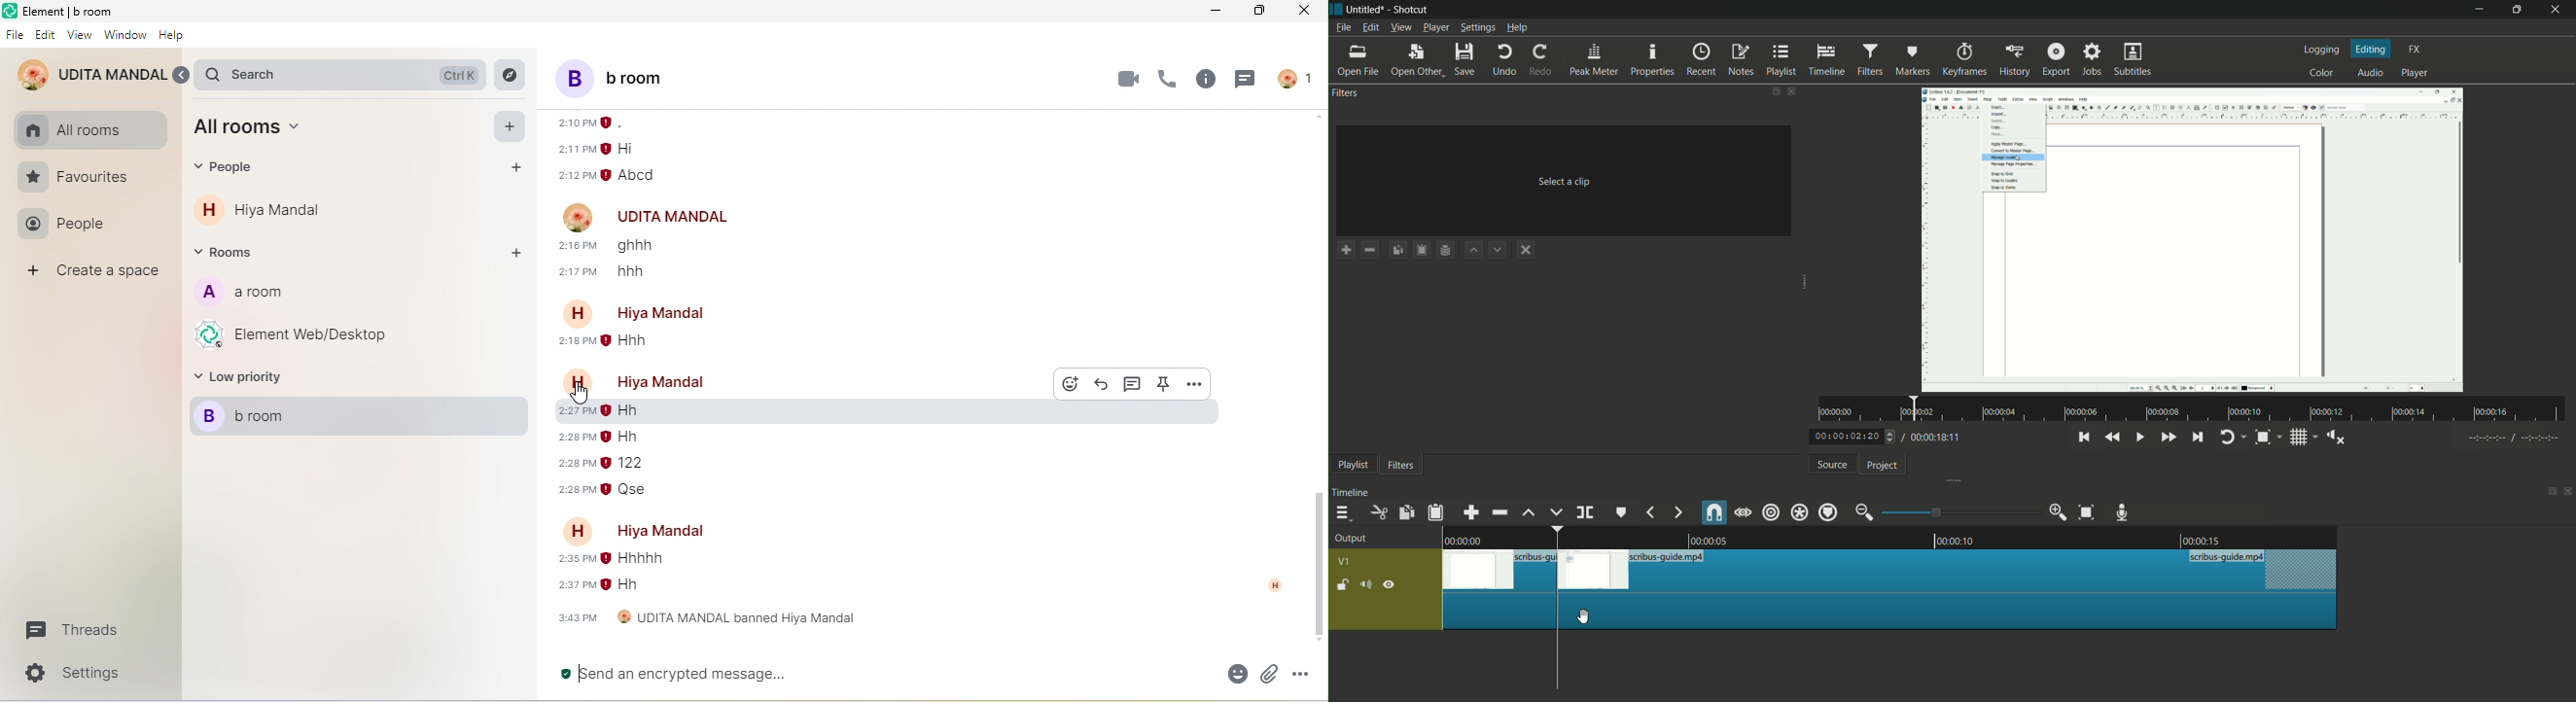 Image resolution: width=2576 pixels, height=728 pixels. Describe the element at coordinates (1320, 118) in the screenshot. I see `scroll up` at that location.